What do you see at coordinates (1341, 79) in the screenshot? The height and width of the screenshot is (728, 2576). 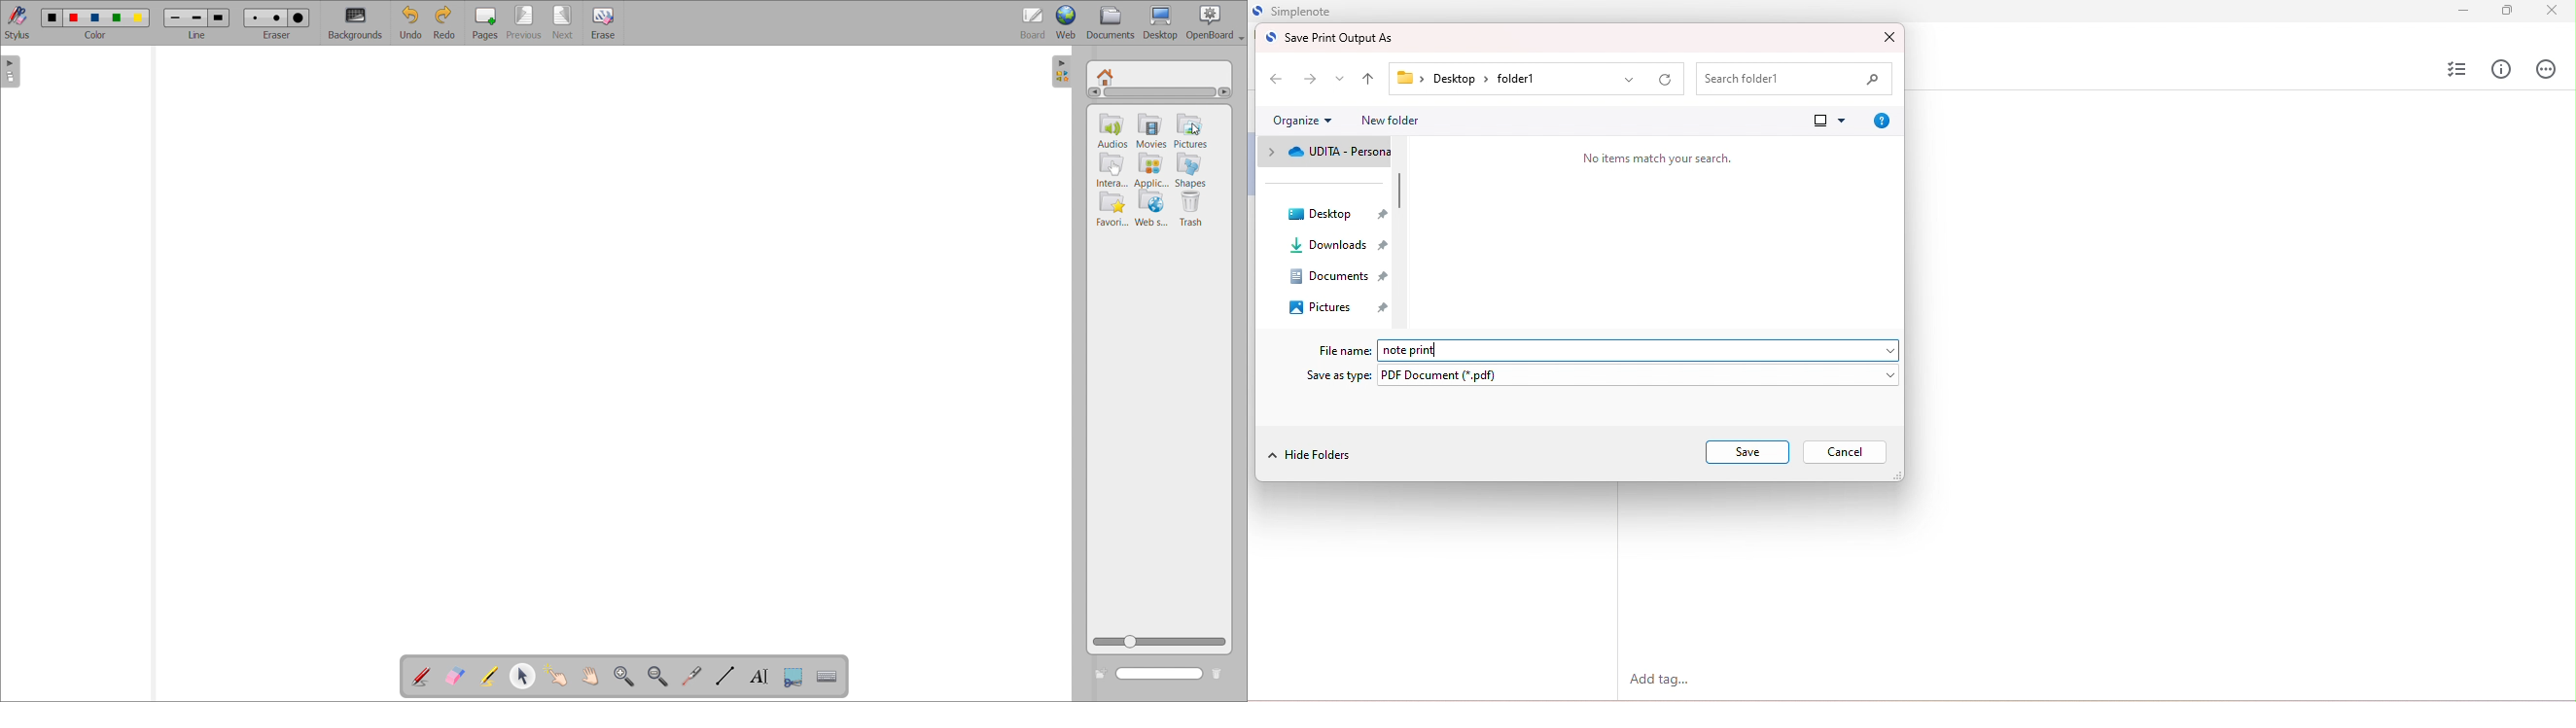 I see `drop down` at bounding box center [1341, 79].